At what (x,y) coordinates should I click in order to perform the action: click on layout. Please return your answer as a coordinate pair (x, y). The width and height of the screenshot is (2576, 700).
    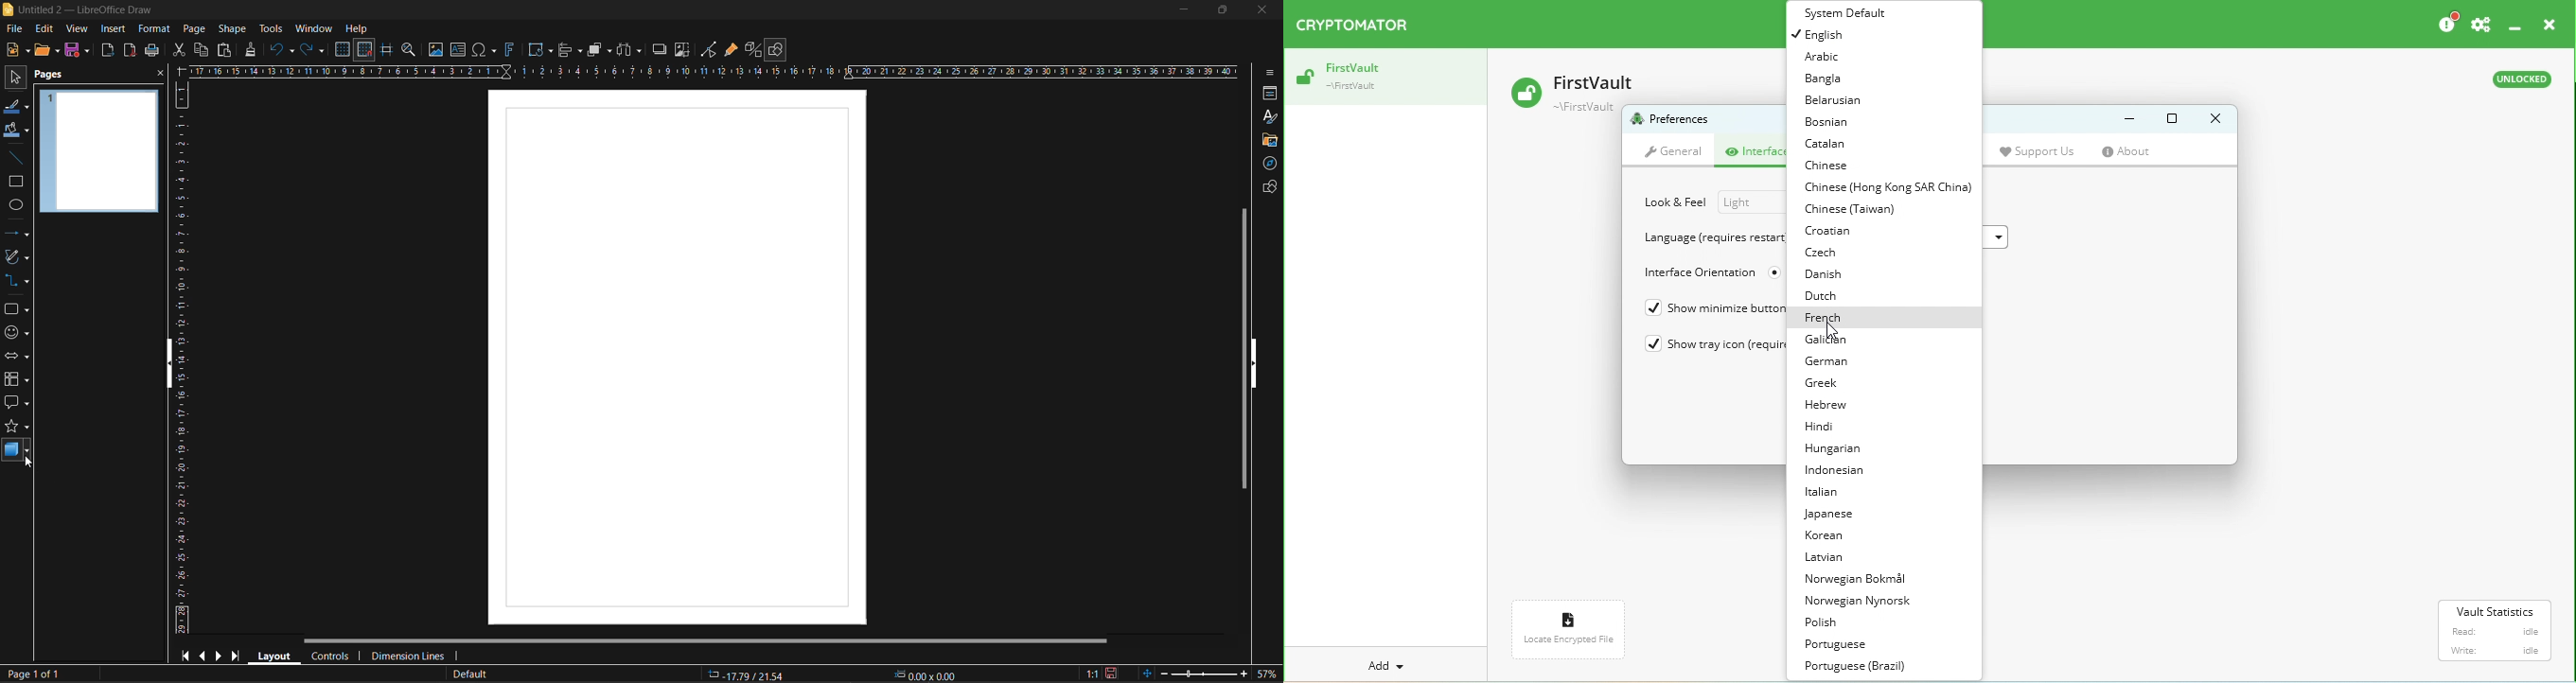
    Looking at the image, I should click on (276, 656).